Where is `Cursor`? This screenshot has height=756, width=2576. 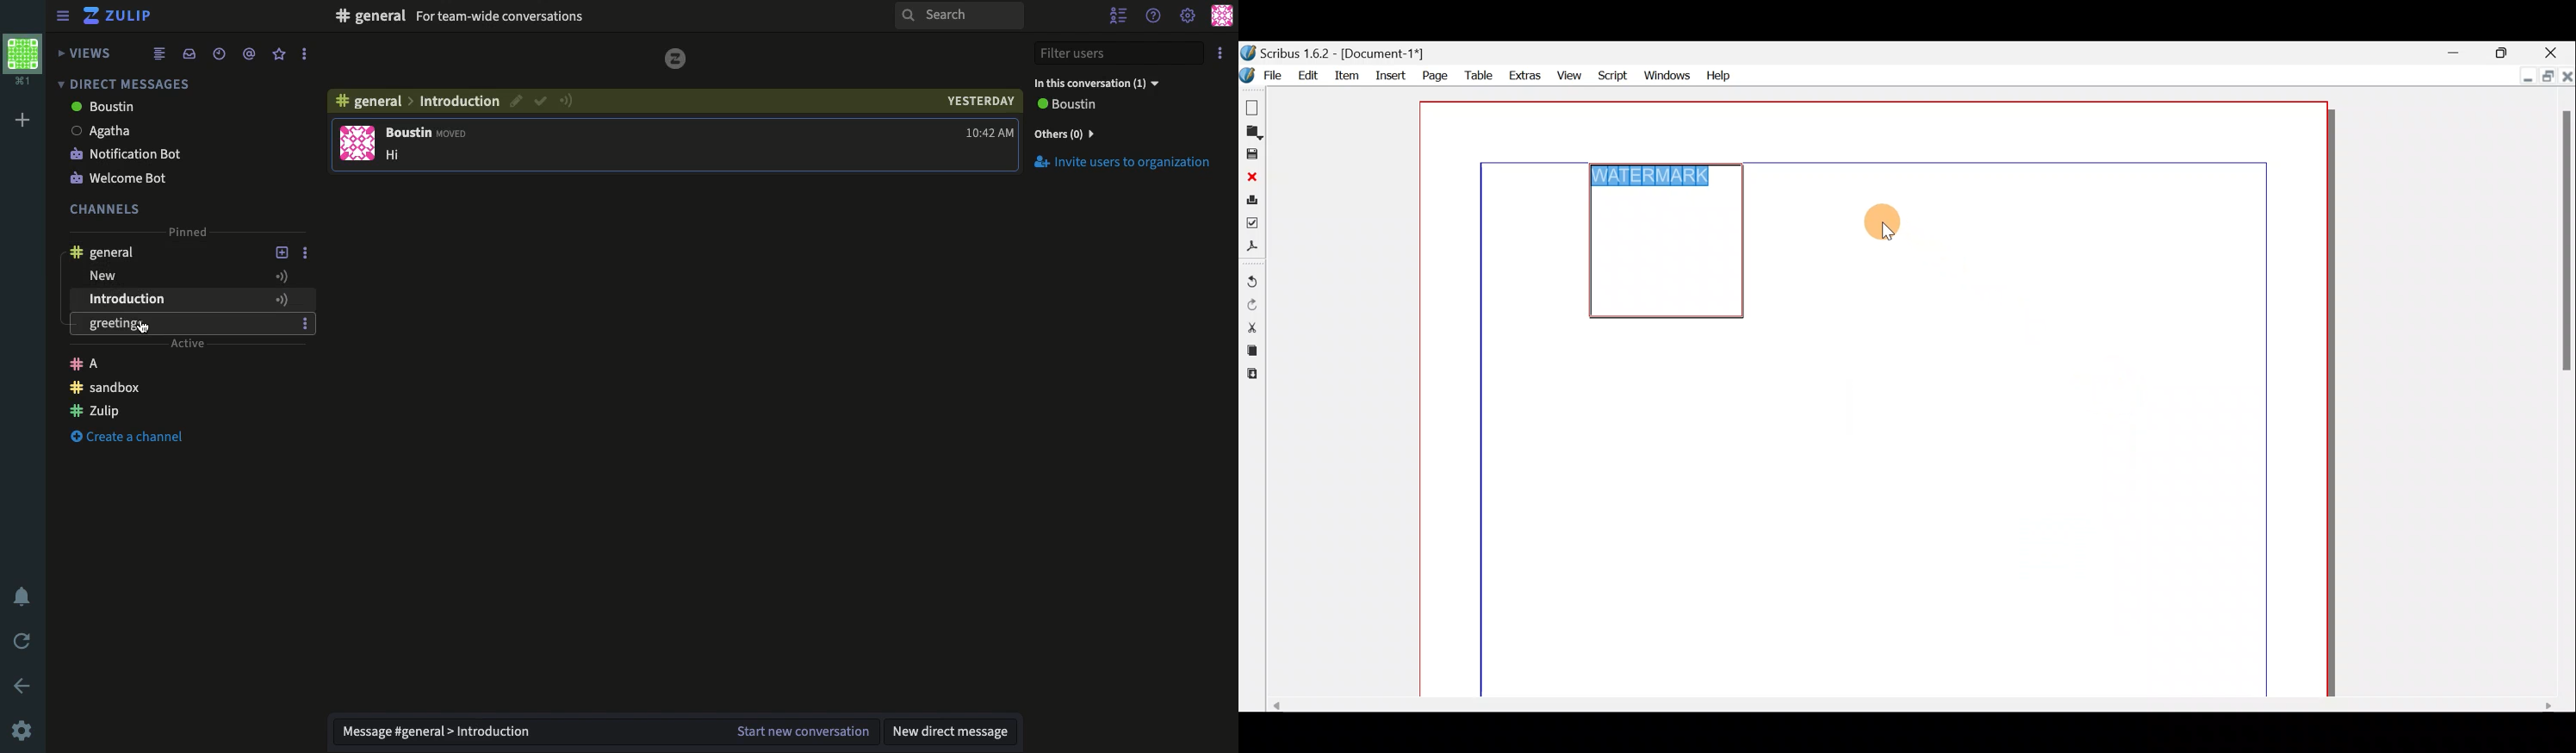
Cursor is located at coordinates (145, 329).